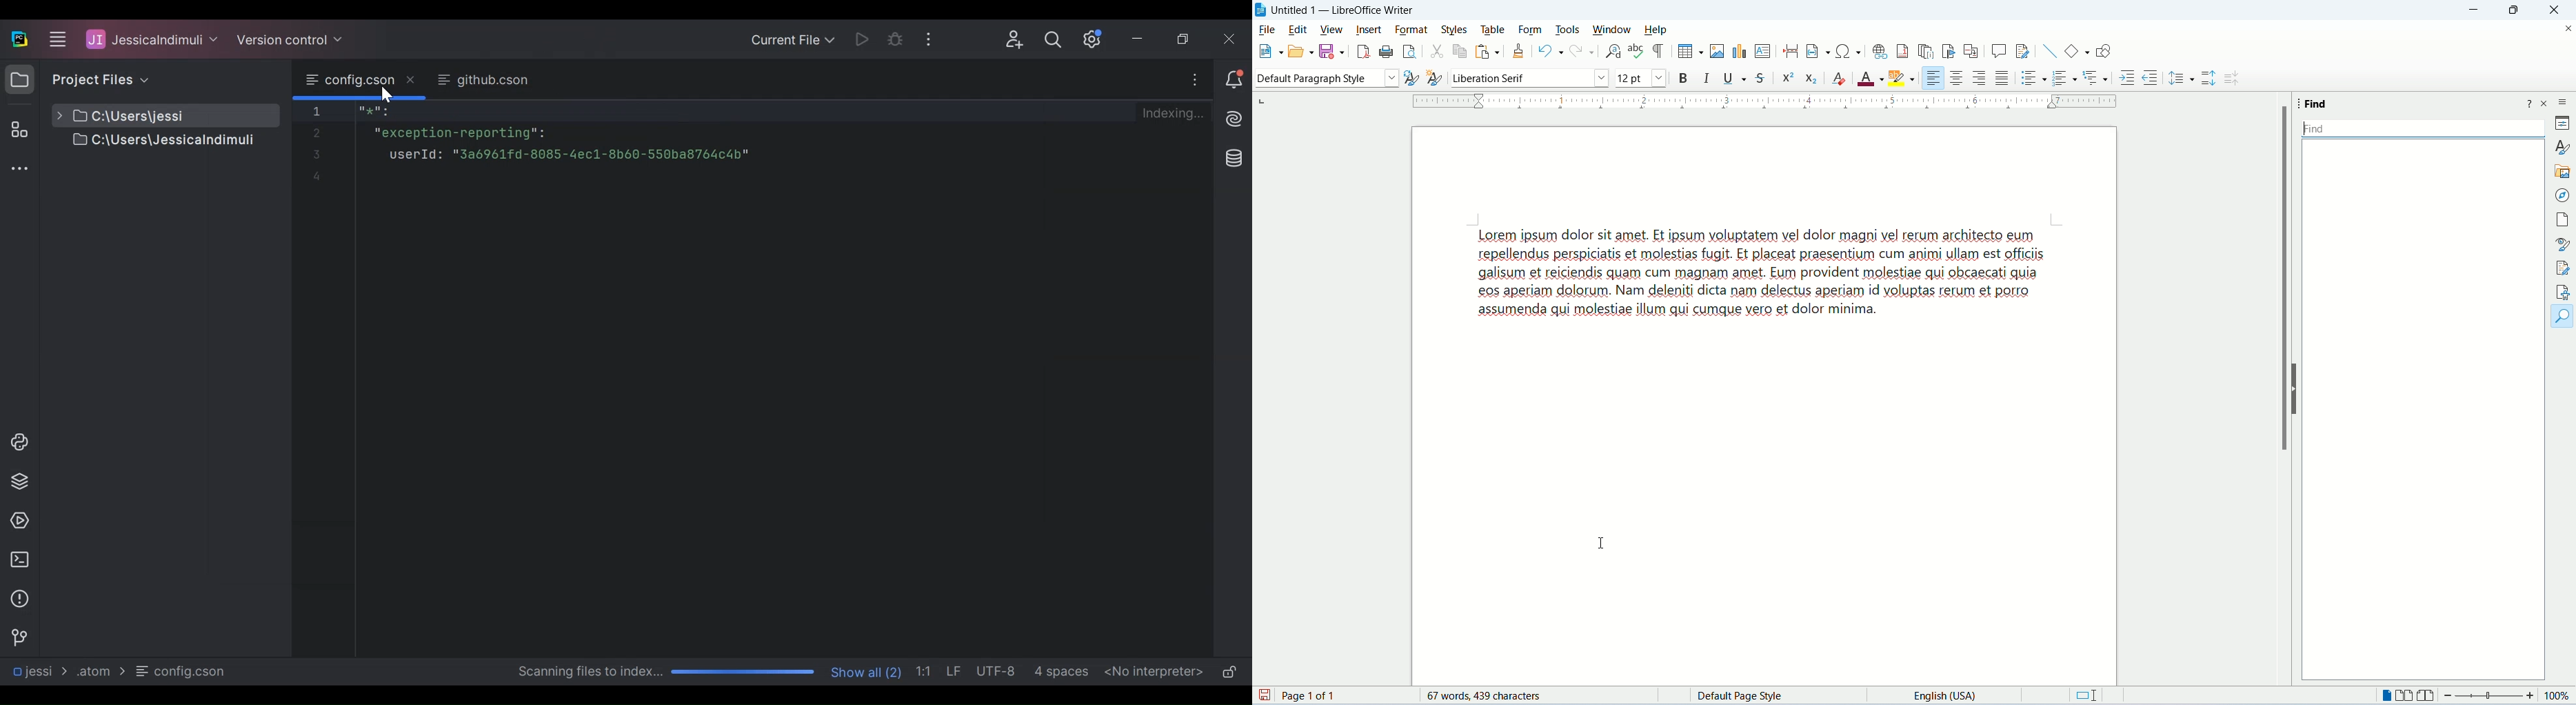  I want to click on window, so click(1612, 28).